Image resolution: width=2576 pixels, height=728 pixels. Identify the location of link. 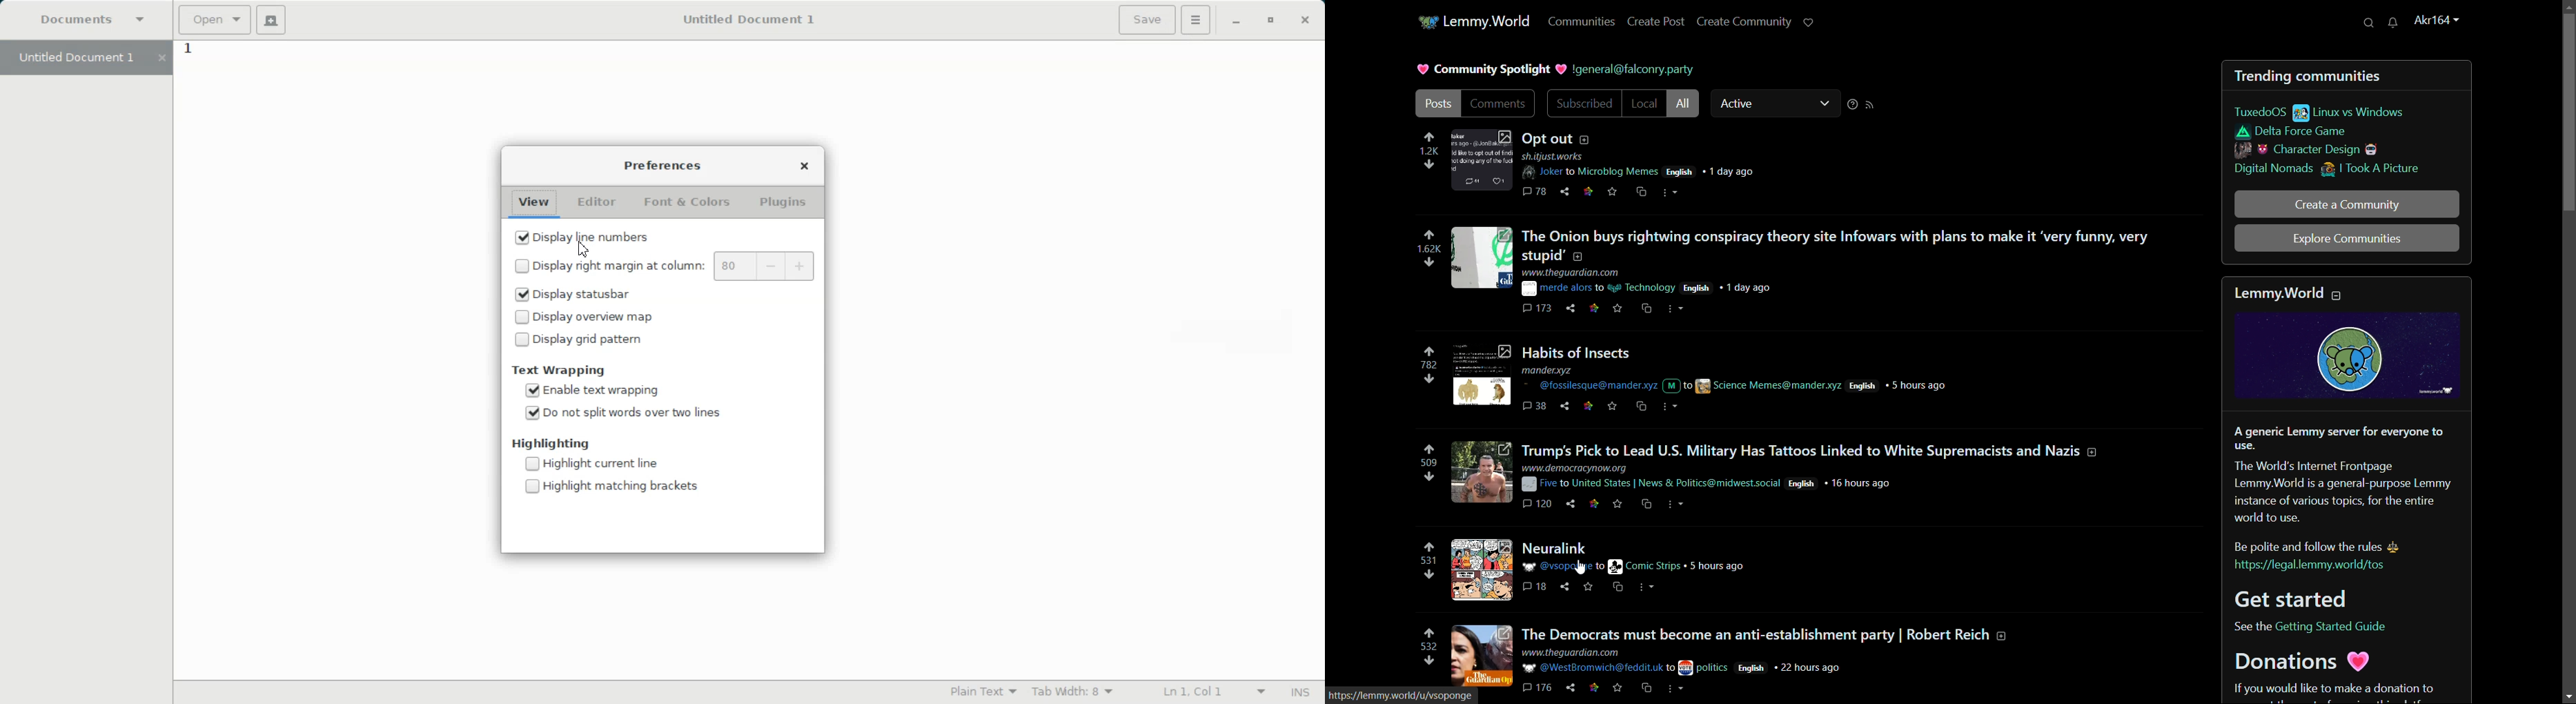
(1595, 307).